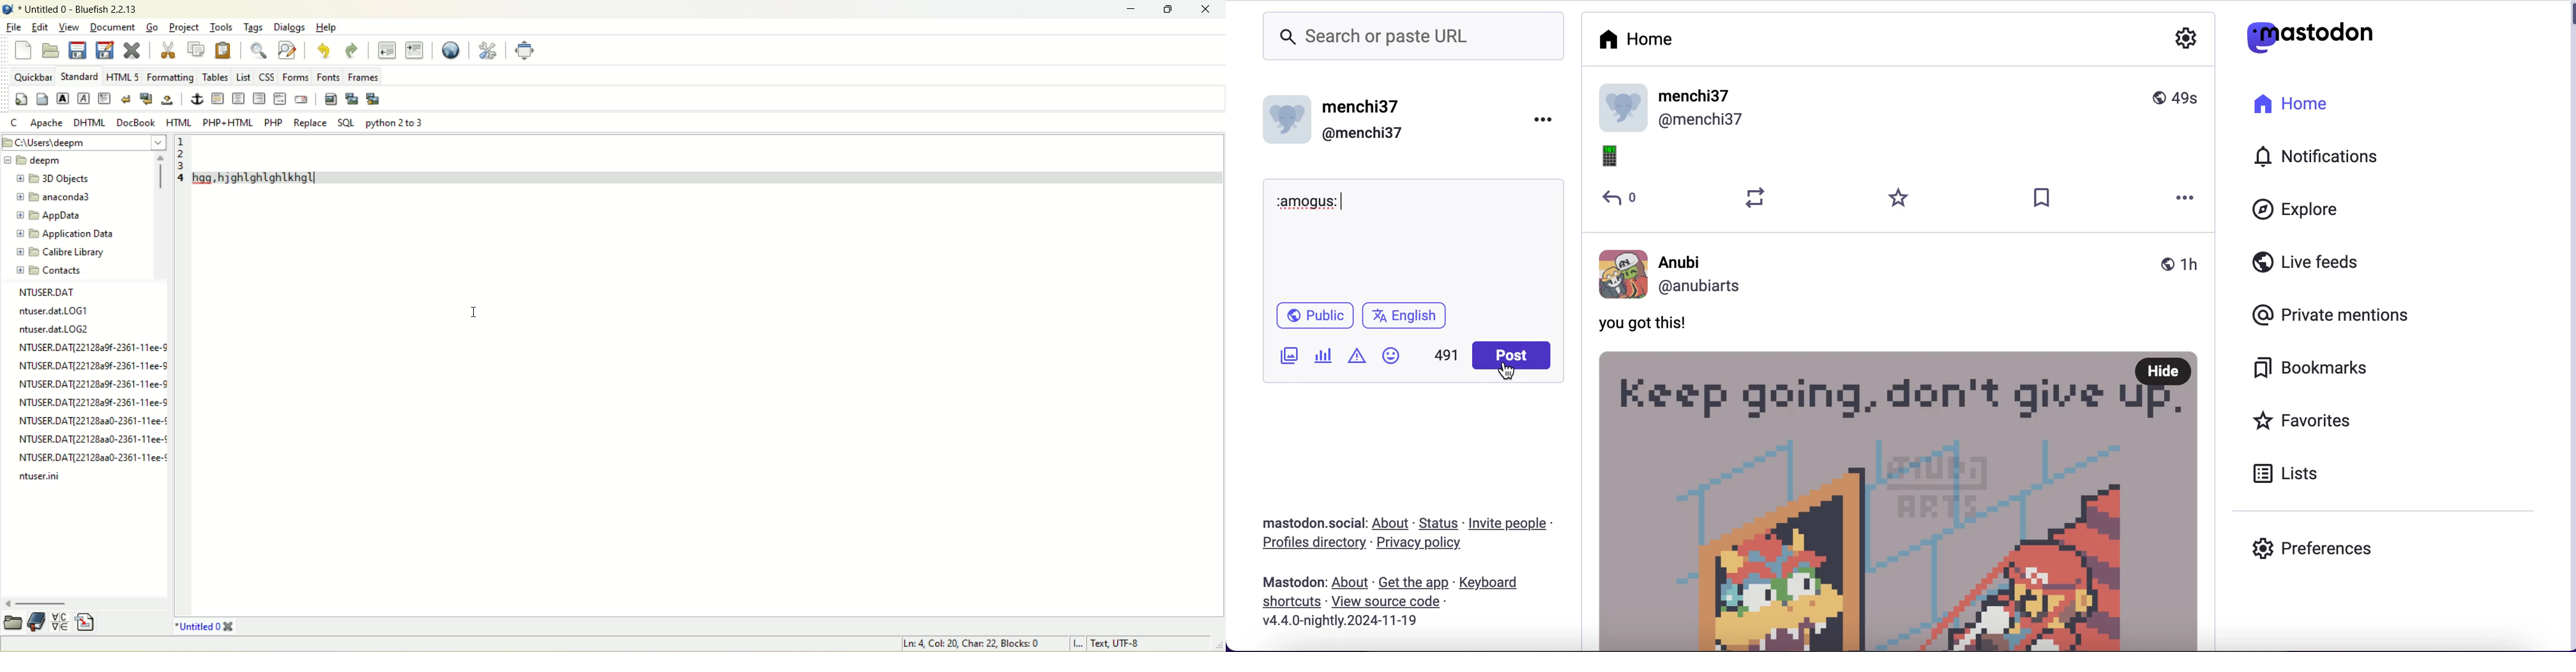  Describe the element at coordinates (167, 77) in the screenshot. I see `formatting` at that location.